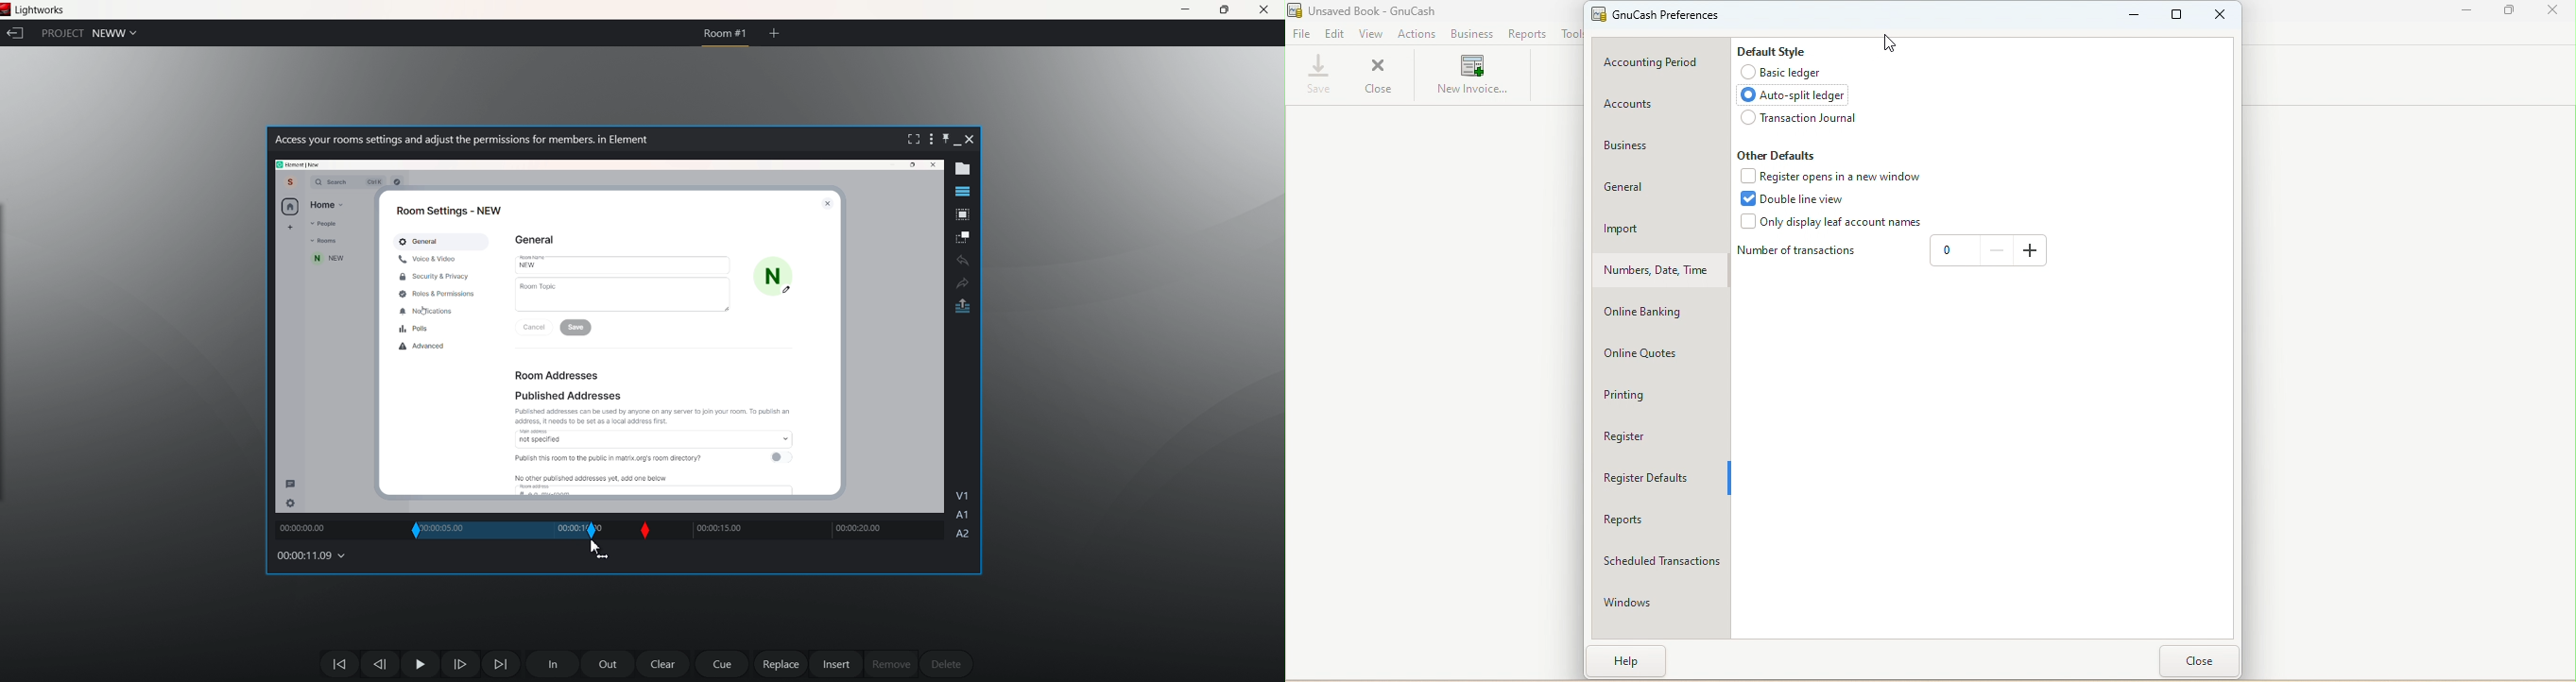 The image size is (2576, 700). What do you see at coordinates (2135, 19) in the screenshot?
I see `Minimize` at bounding box center [2135, 19].